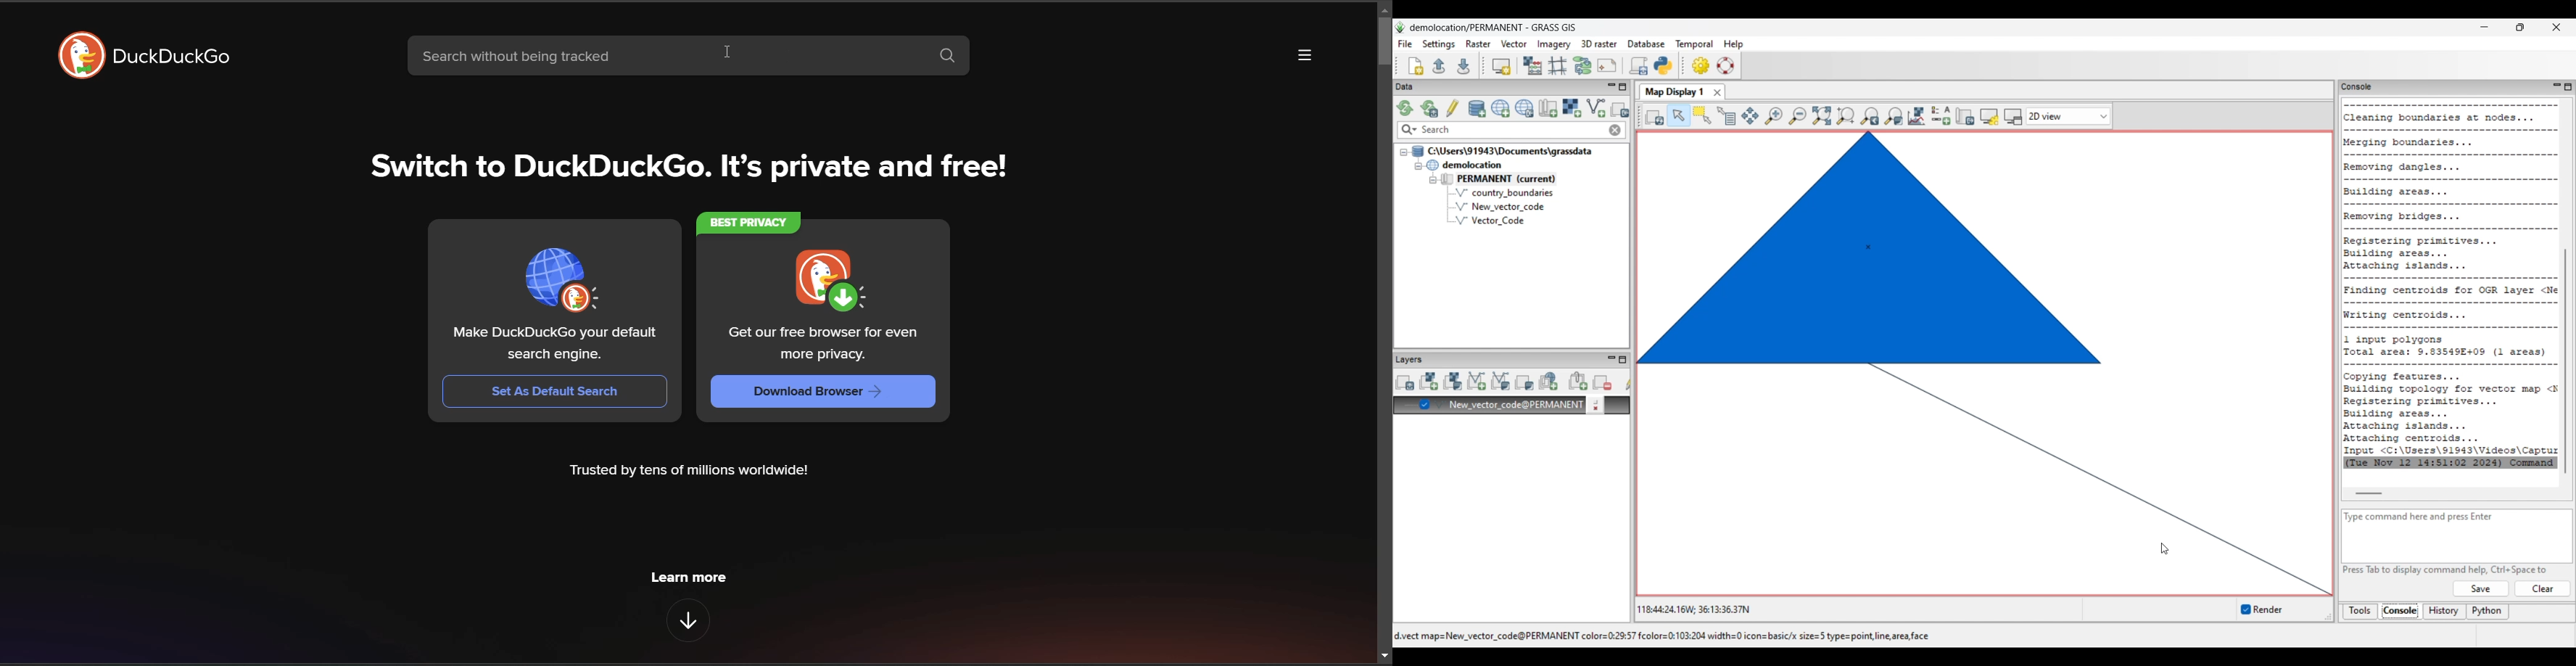 This screenshot has width=2576, height=672. I want to click on Make DuckDuckGo your default search engine., so click(557, 342).